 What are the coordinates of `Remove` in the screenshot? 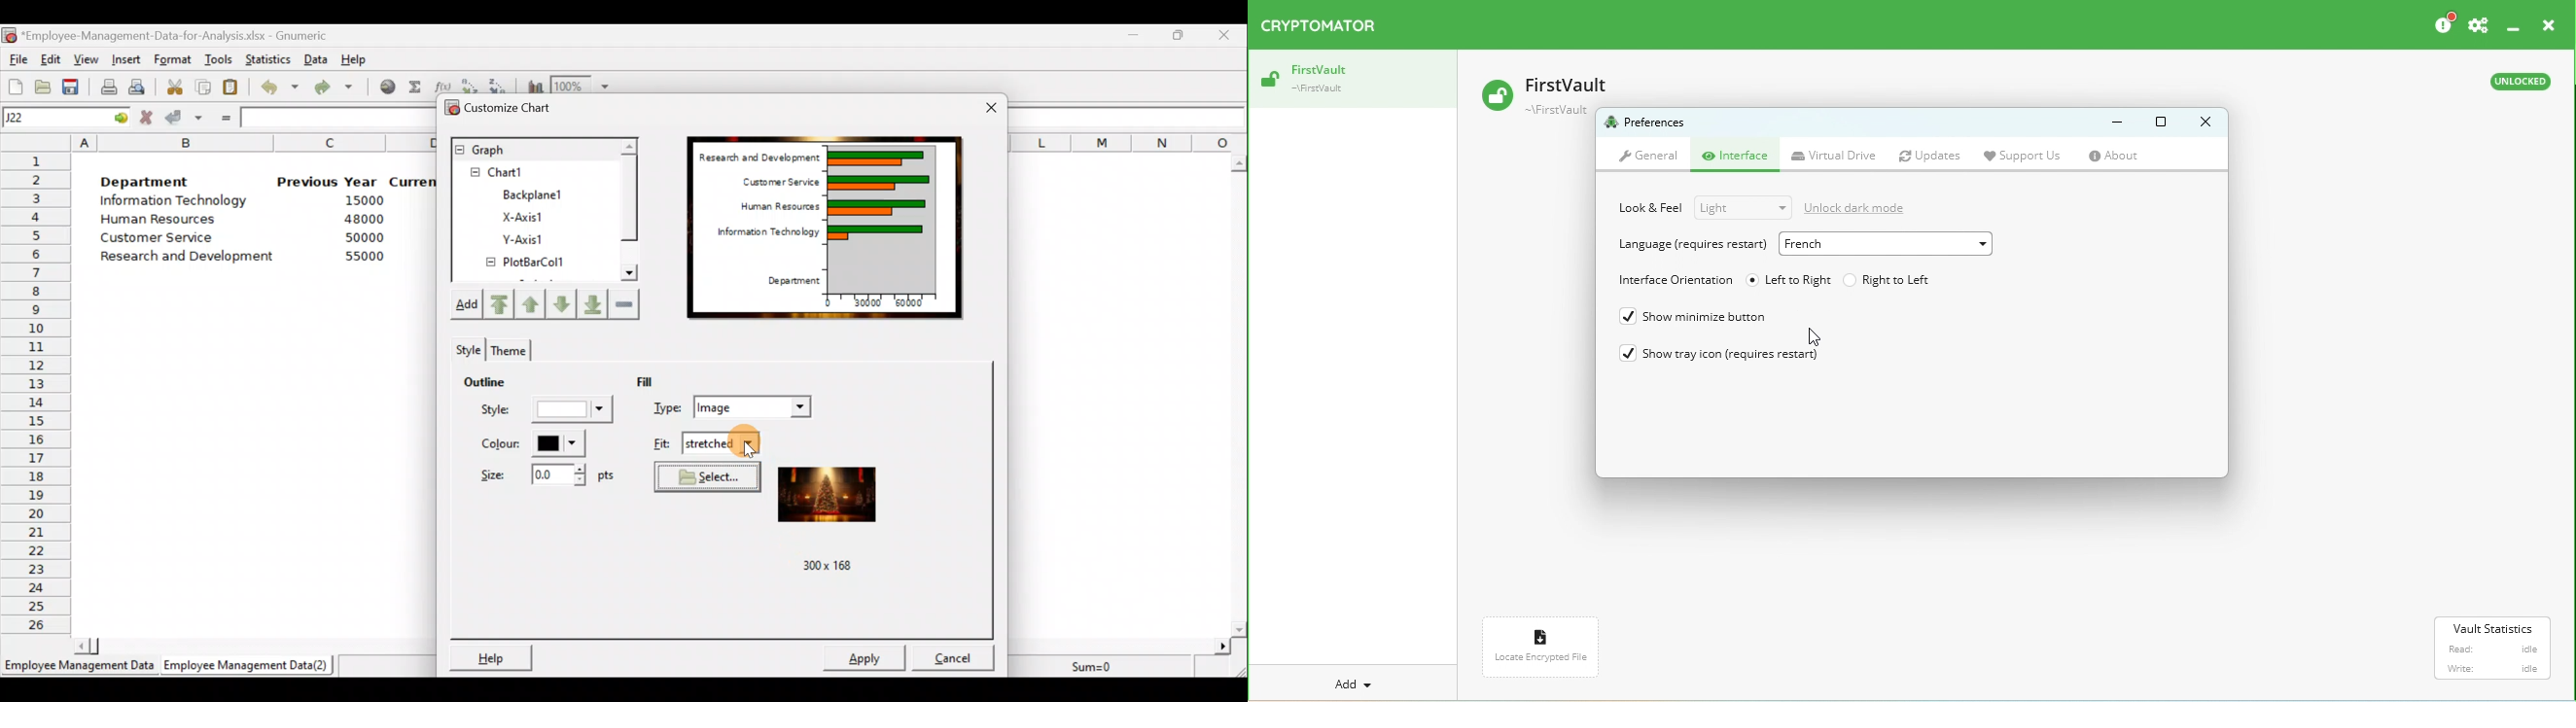 It's located at (625, 305).